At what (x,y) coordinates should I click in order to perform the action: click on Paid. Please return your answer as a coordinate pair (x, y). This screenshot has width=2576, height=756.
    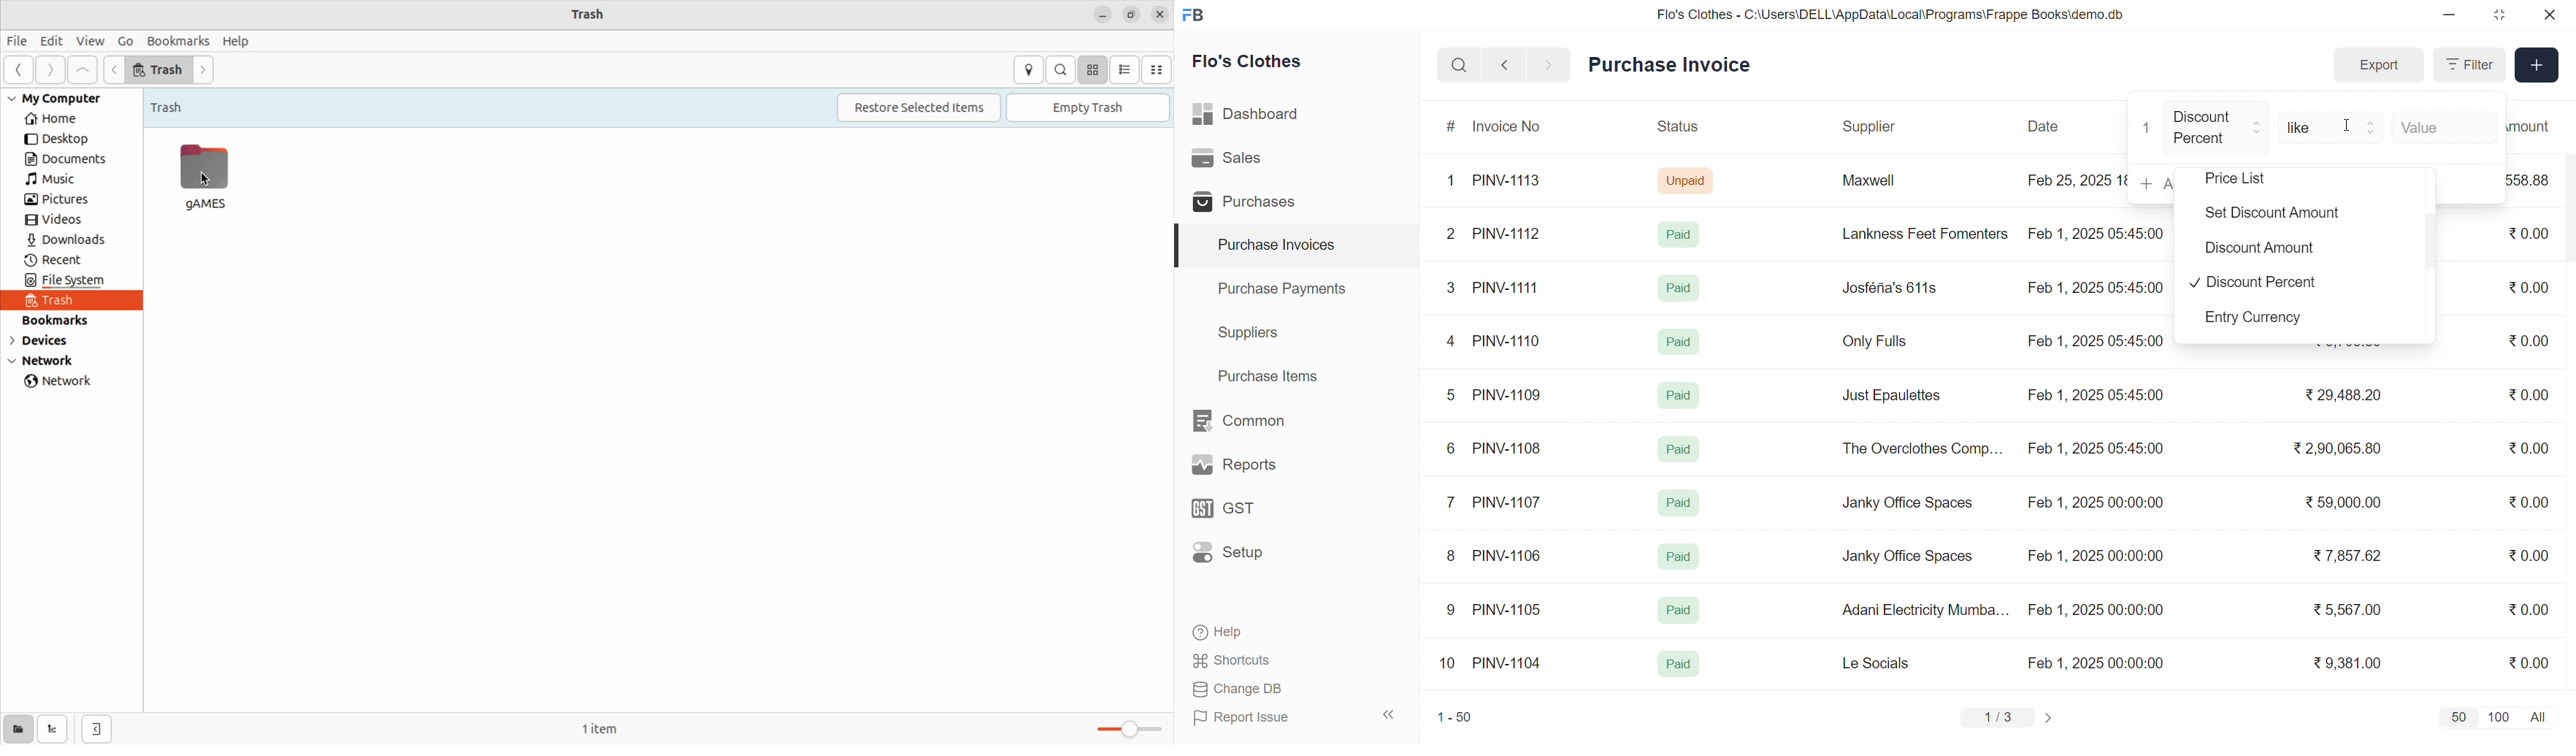
    Looking at the image, I should click on (1679, 557).